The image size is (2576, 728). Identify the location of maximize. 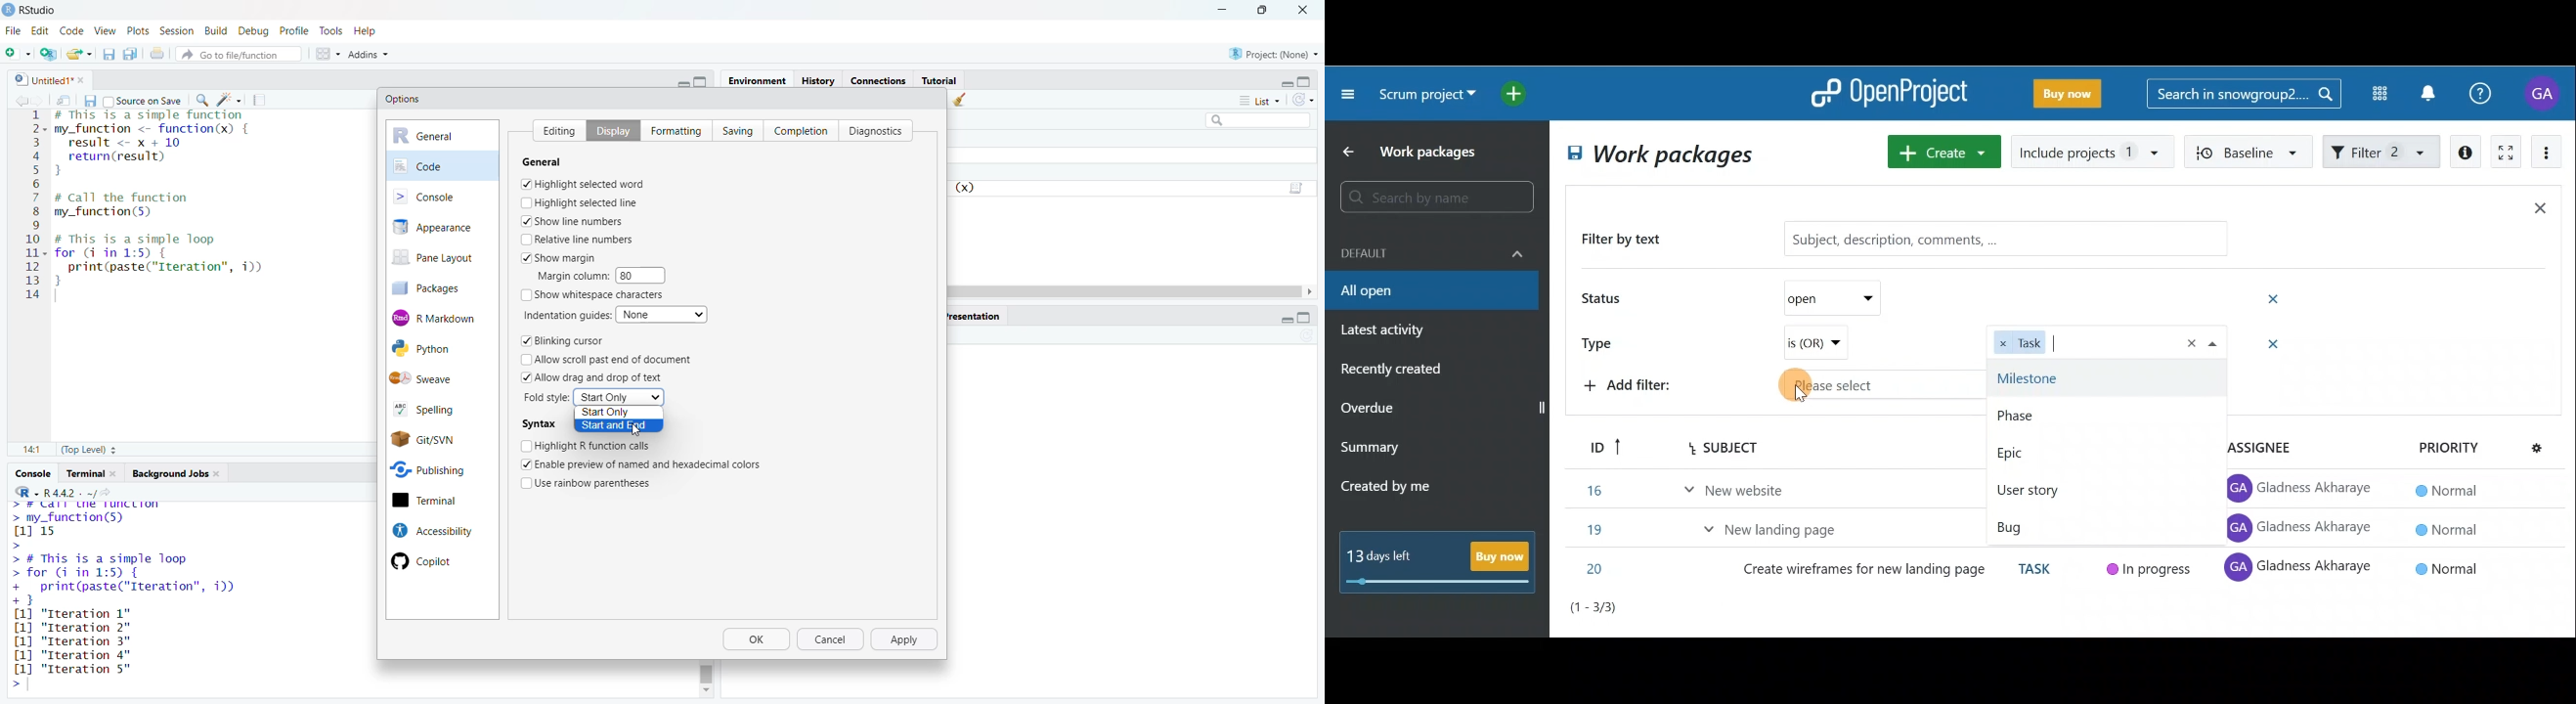
(1263, 9).